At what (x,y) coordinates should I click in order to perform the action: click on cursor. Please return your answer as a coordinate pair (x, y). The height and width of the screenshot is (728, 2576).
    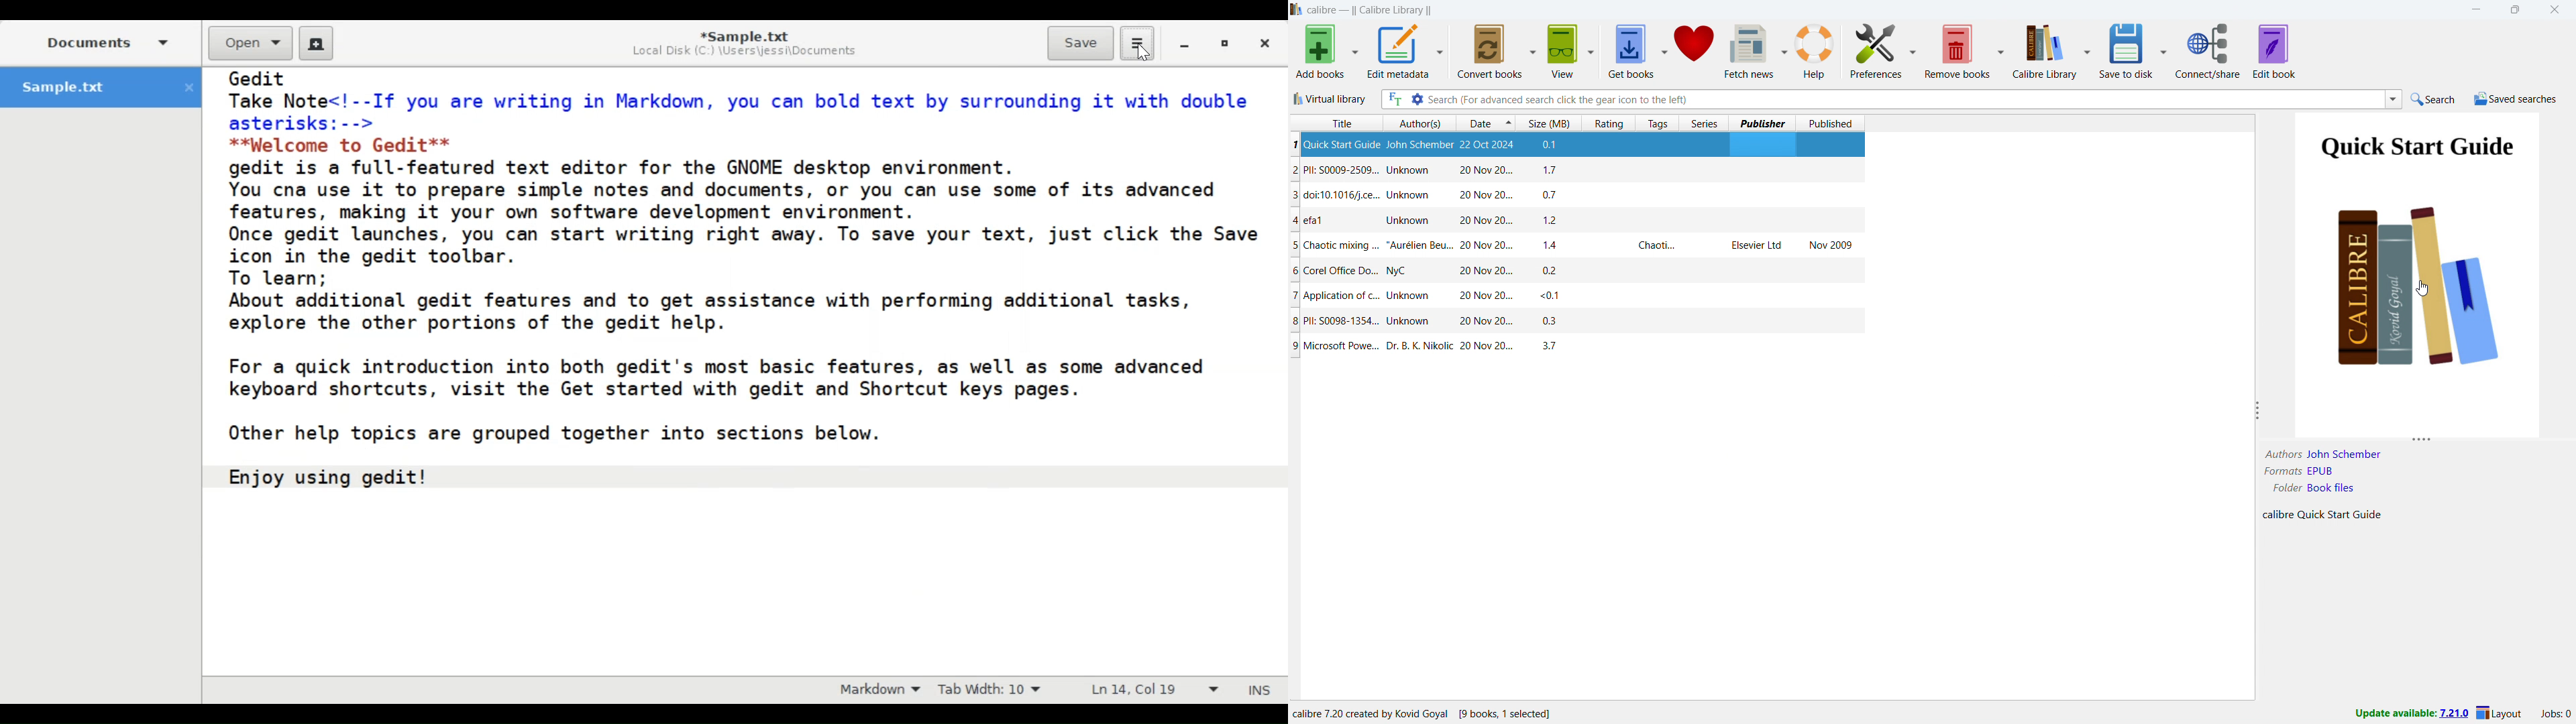
    Looking at the image, I should click on (2423, 289).